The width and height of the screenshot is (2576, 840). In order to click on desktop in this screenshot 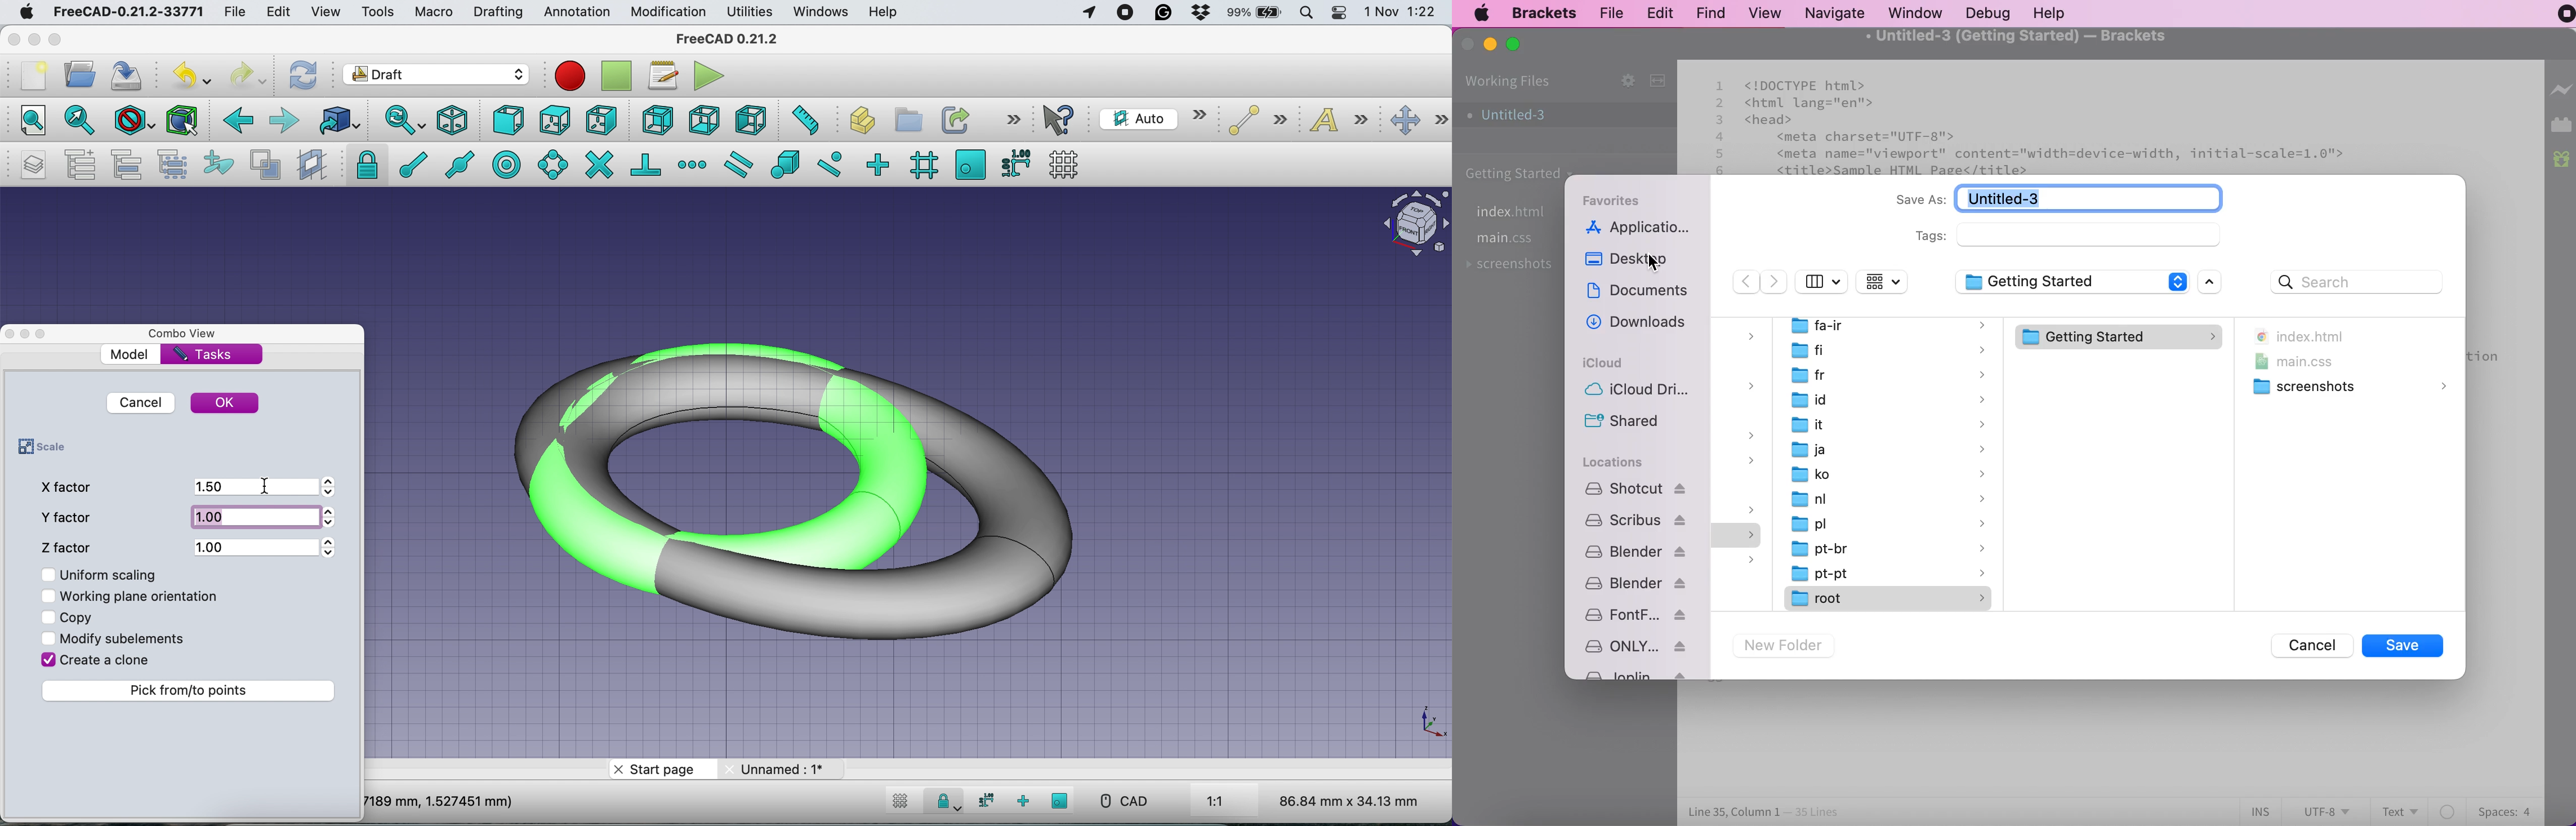, I will do `click(1633, 260)`.